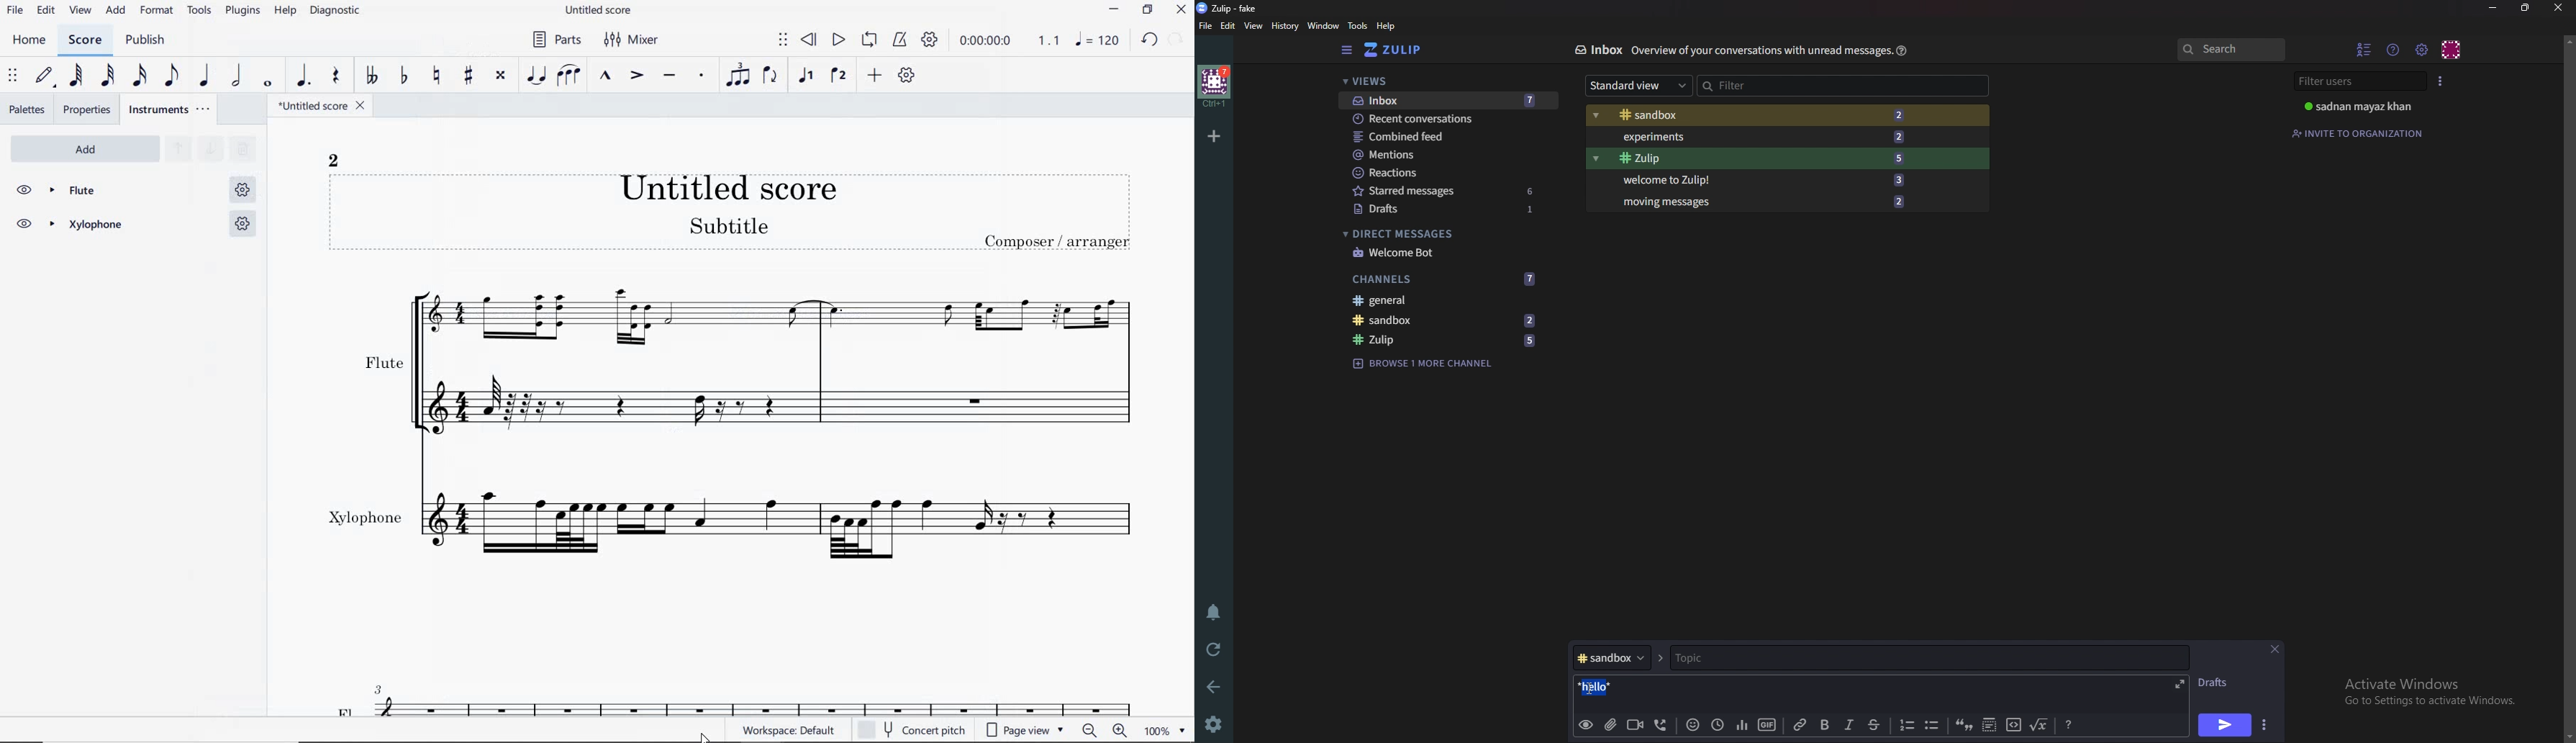 The width and height of the screenshot is (2576, 756). Describe the element at coordinates (2423, 48) in the screenshot. I see `Main menu` at that location.